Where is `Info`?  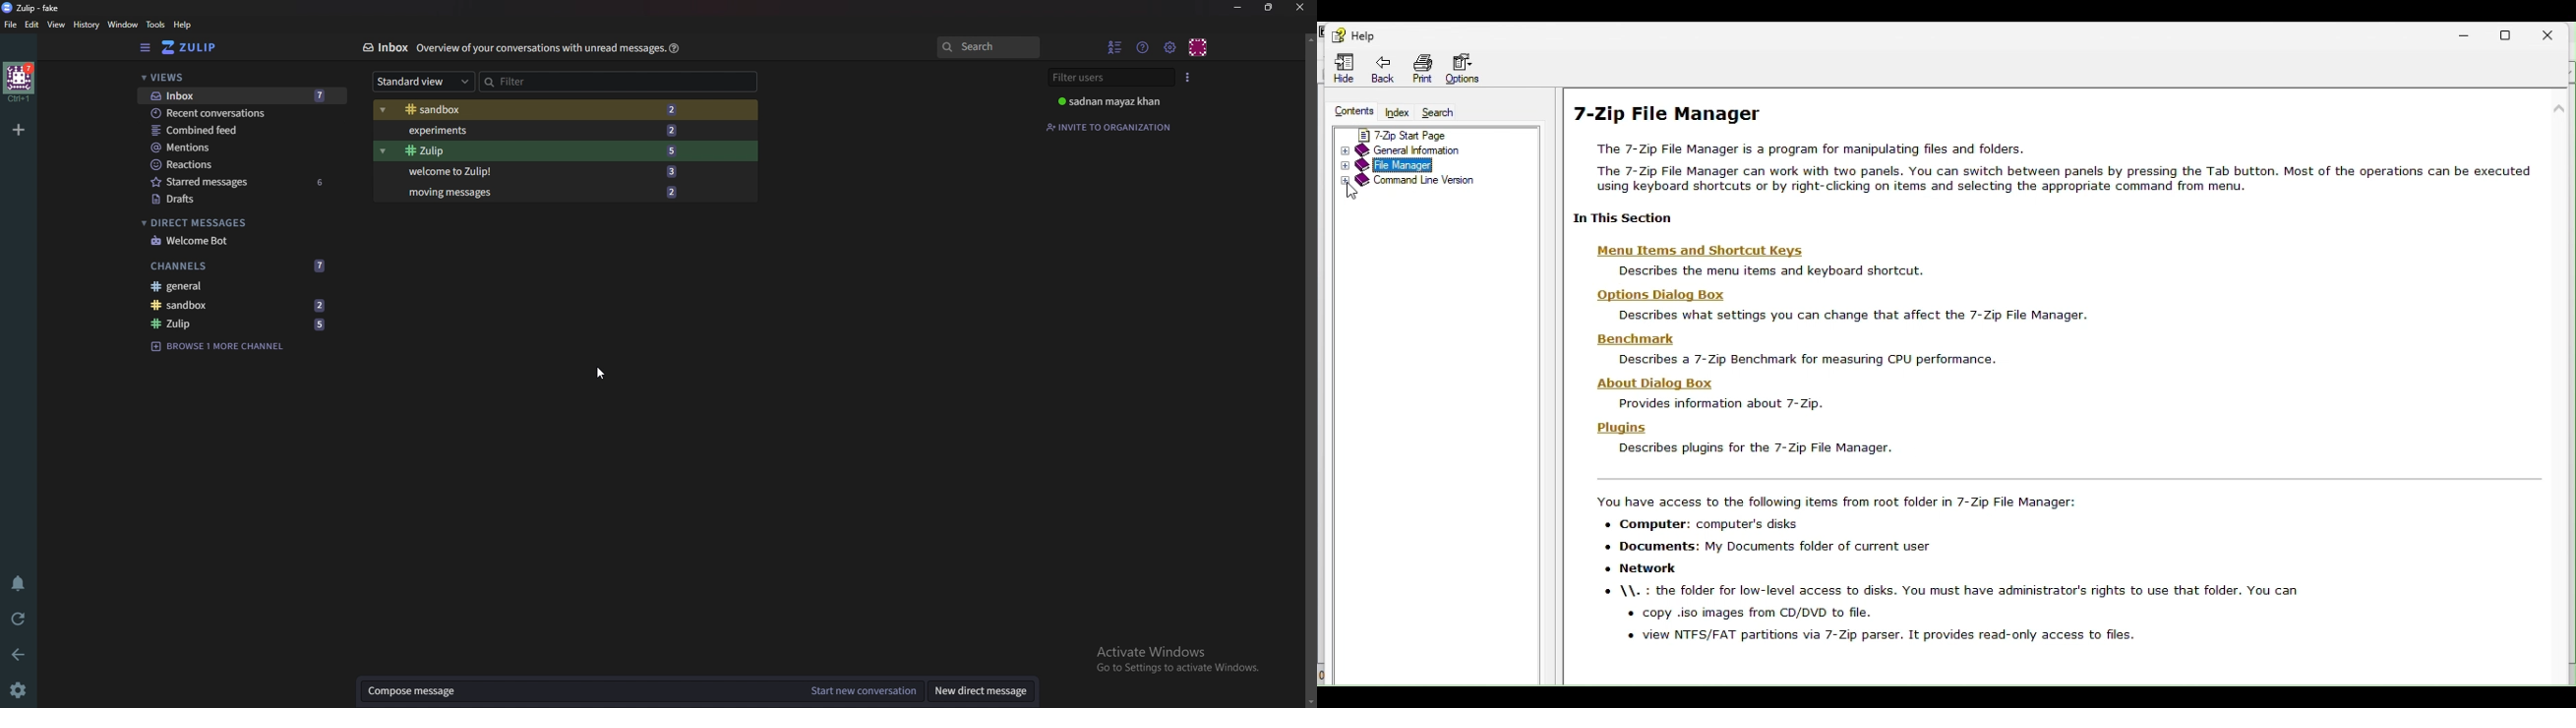 Info is located at coordinates (541, 47).